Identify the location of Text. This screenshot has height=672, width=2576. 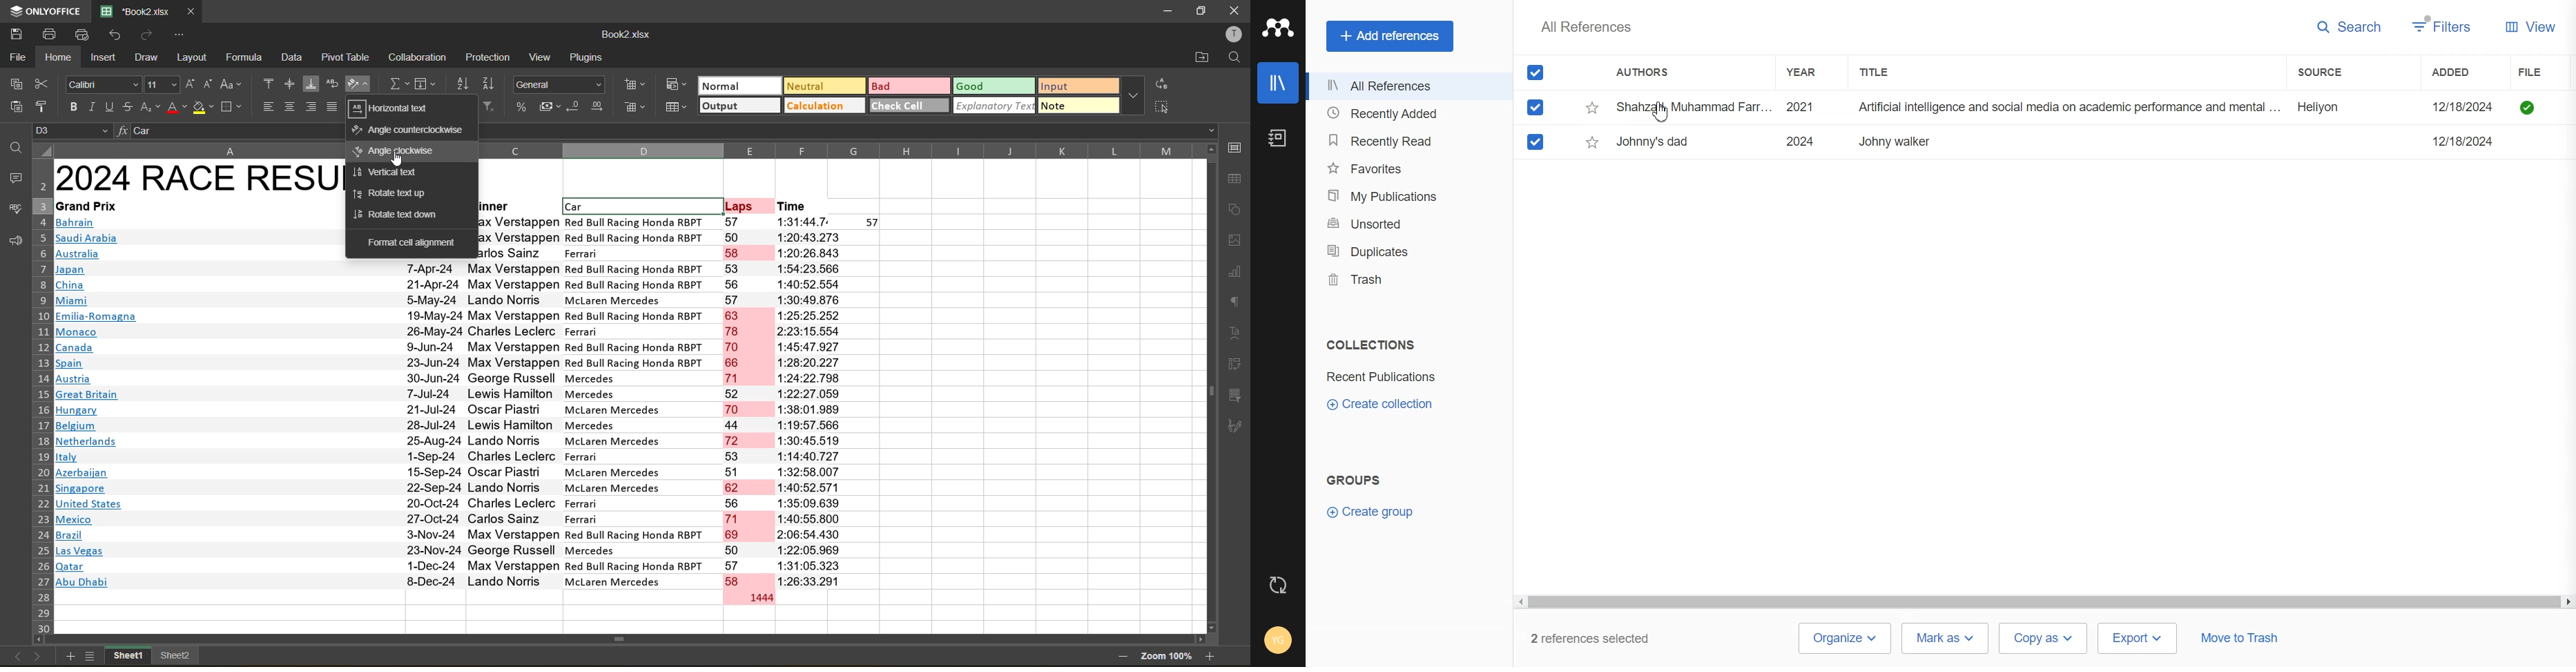
(1585, 26).